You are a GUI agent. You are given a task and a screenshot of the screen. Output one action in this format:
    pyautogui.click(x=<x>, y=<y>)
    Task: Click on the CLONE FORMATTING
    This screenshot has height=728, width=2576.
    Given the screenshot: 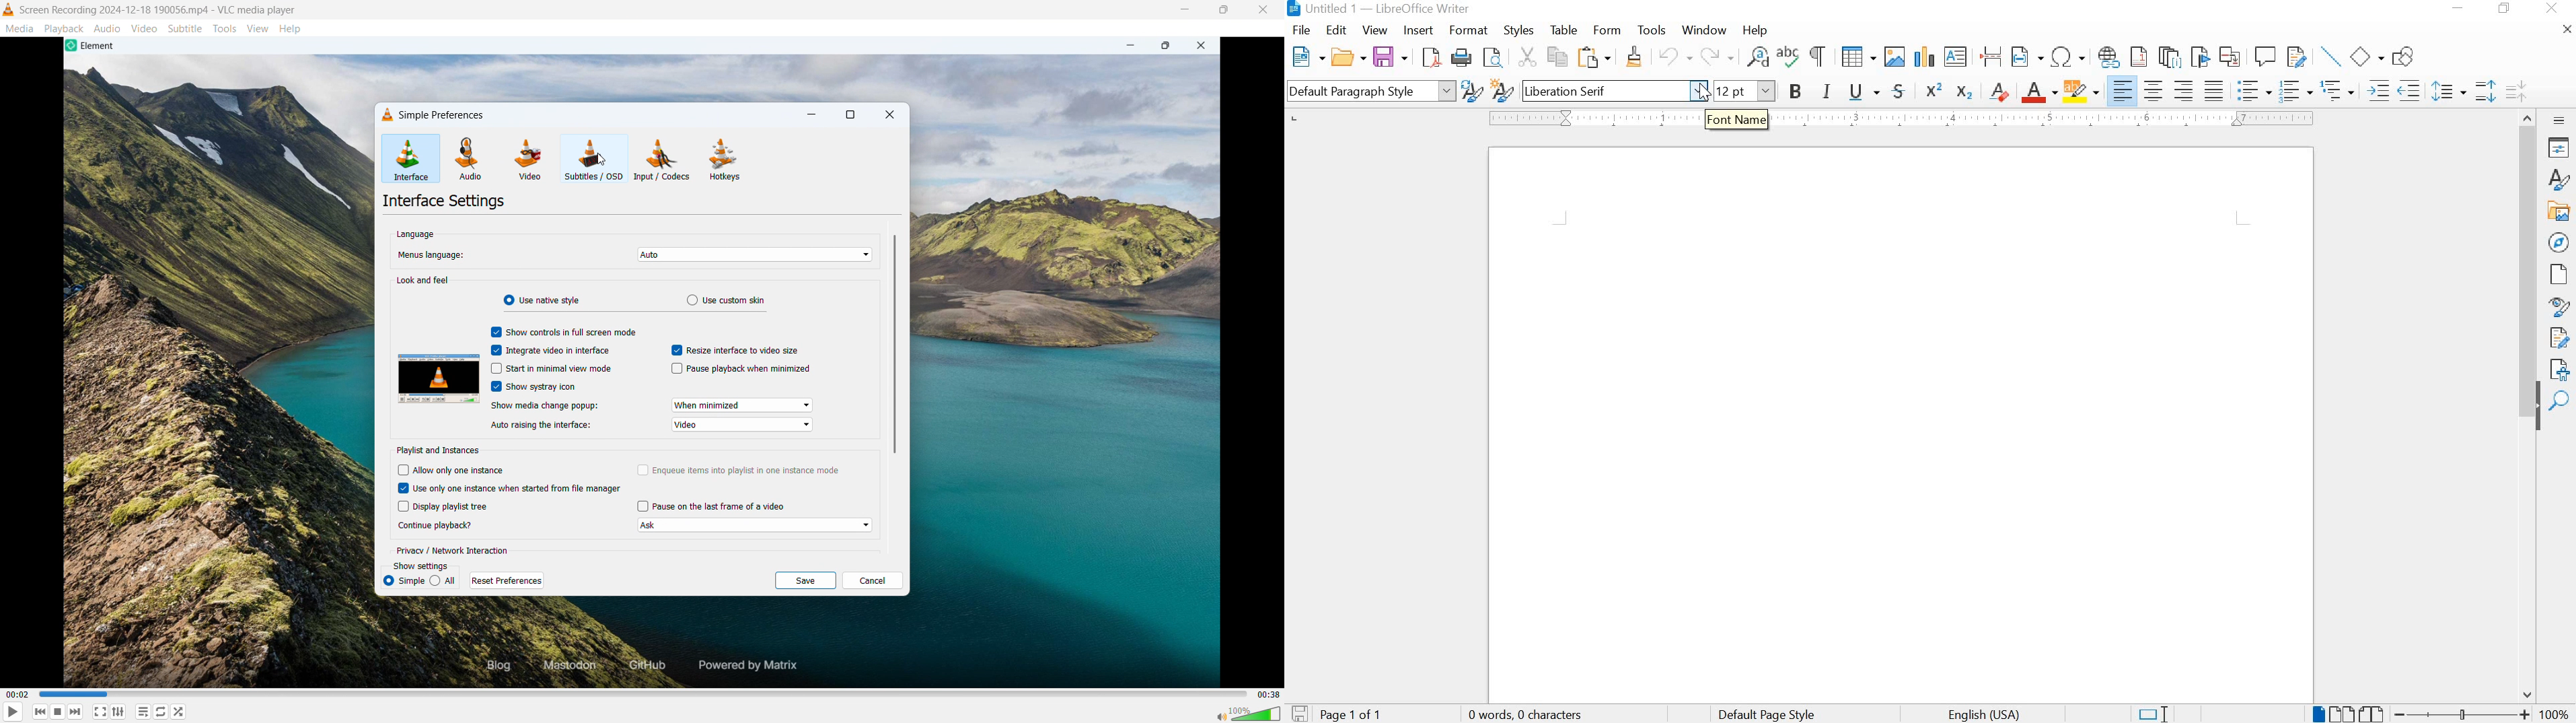 What is the action you would take?
    pyautogui.click(x=1632, y=57)
    